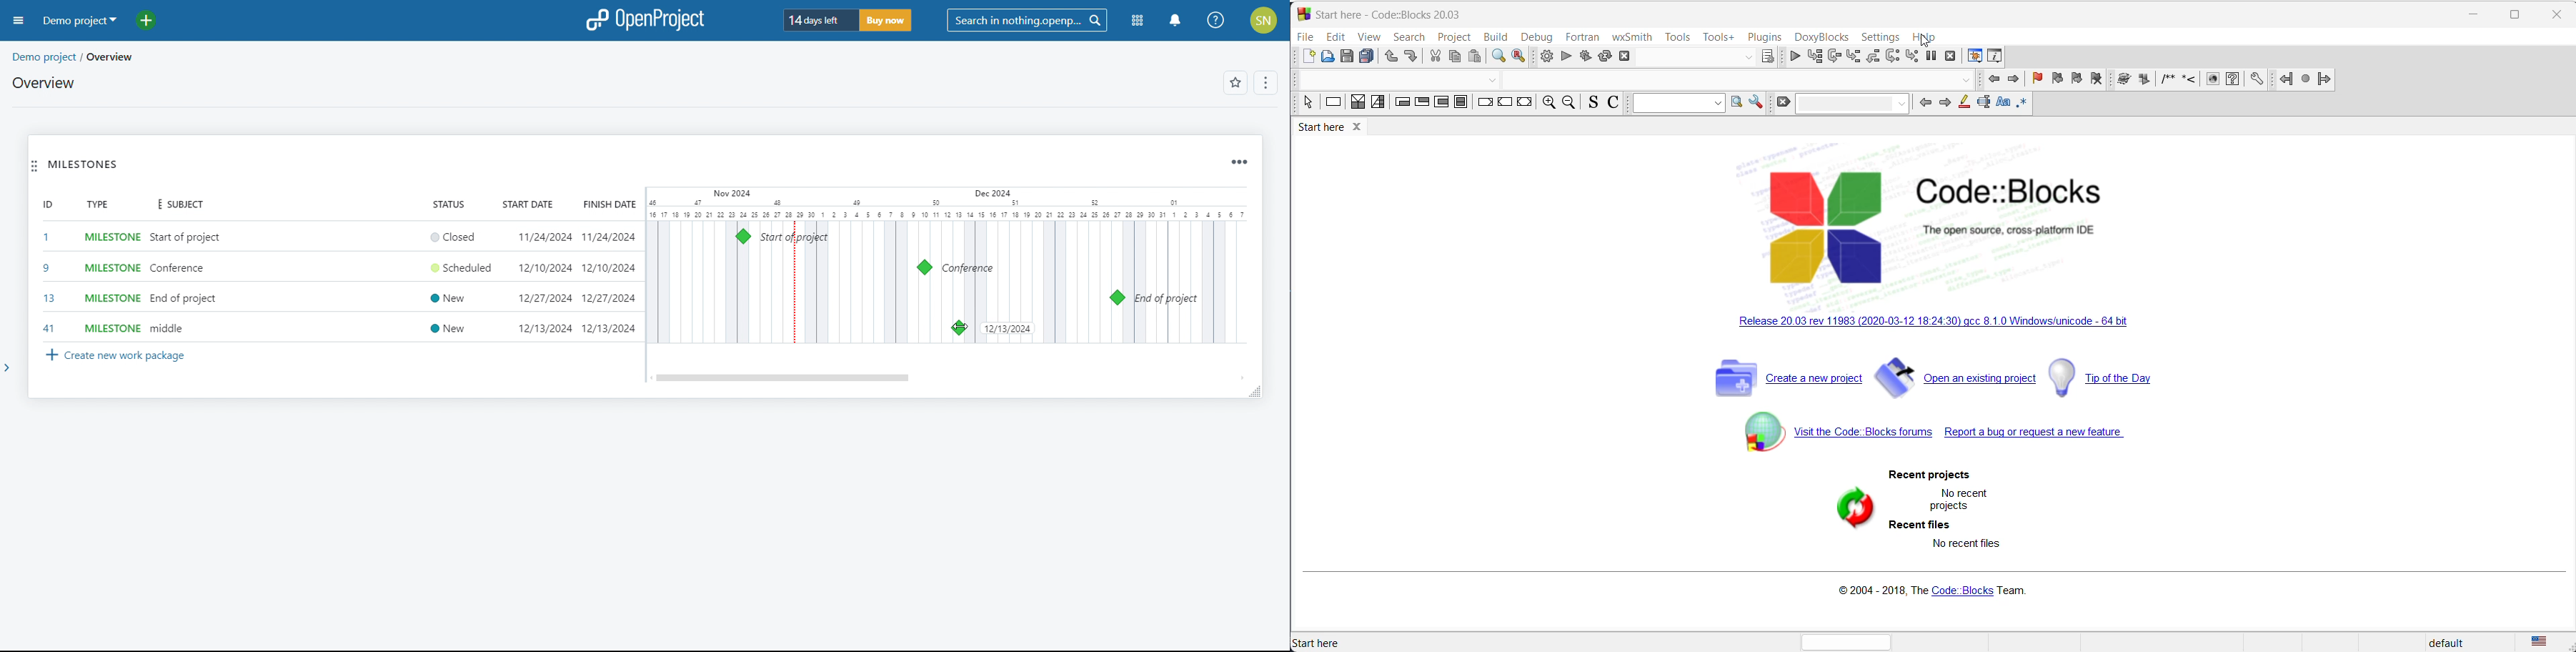  I want to click on continue debug, so click(1792, 56).